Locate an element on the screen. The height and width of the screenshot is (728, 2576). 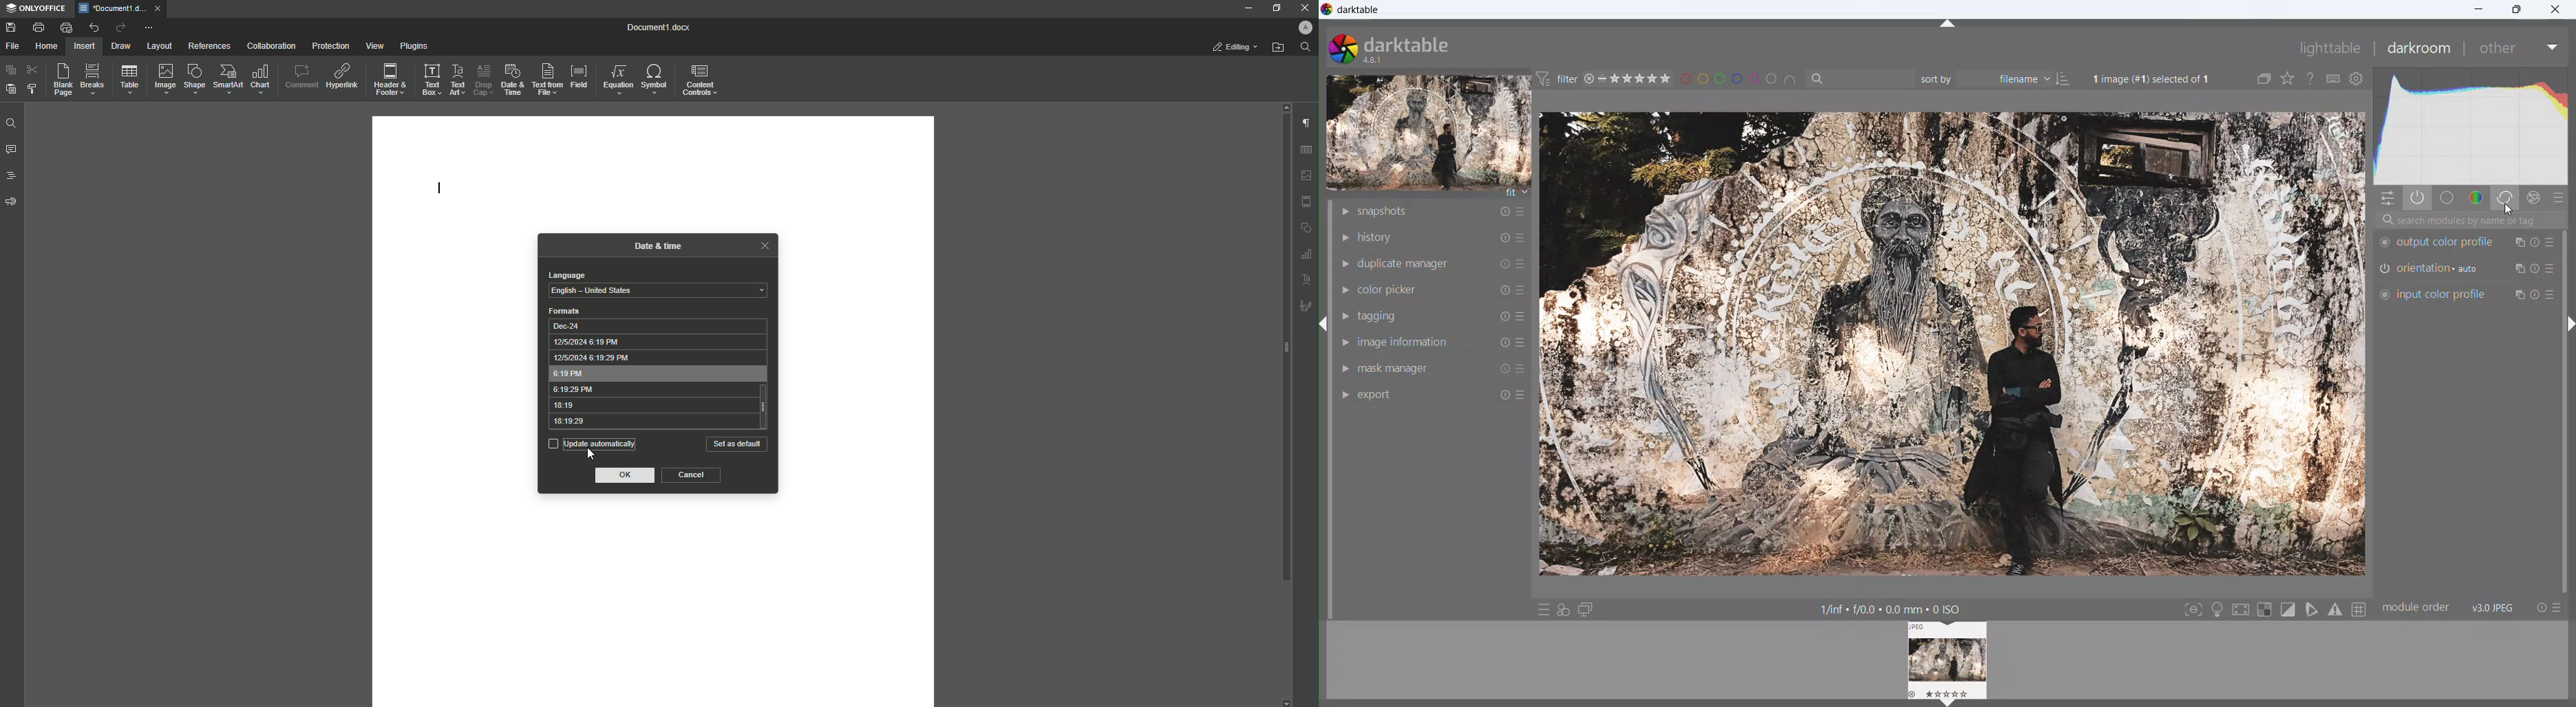
more options is located at coordinates (1522, 369).